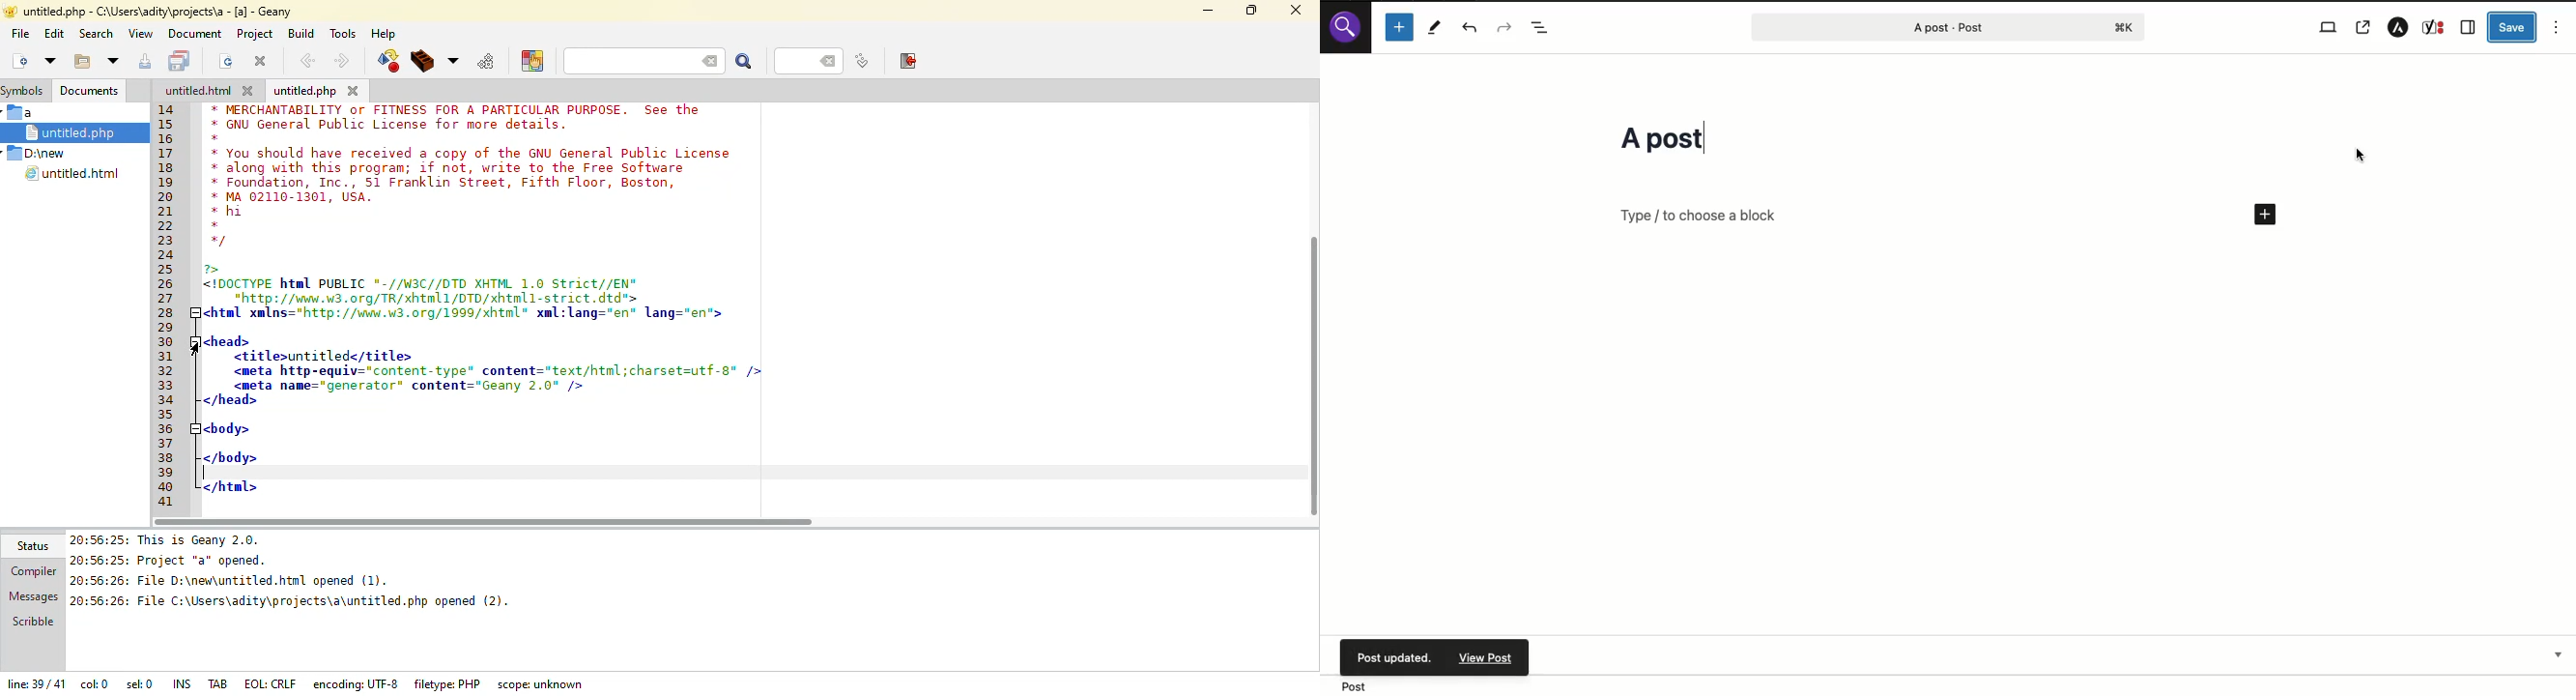  Describe the element at coordinates (2513, 26) in the screenshot. I see `Save` at that location.